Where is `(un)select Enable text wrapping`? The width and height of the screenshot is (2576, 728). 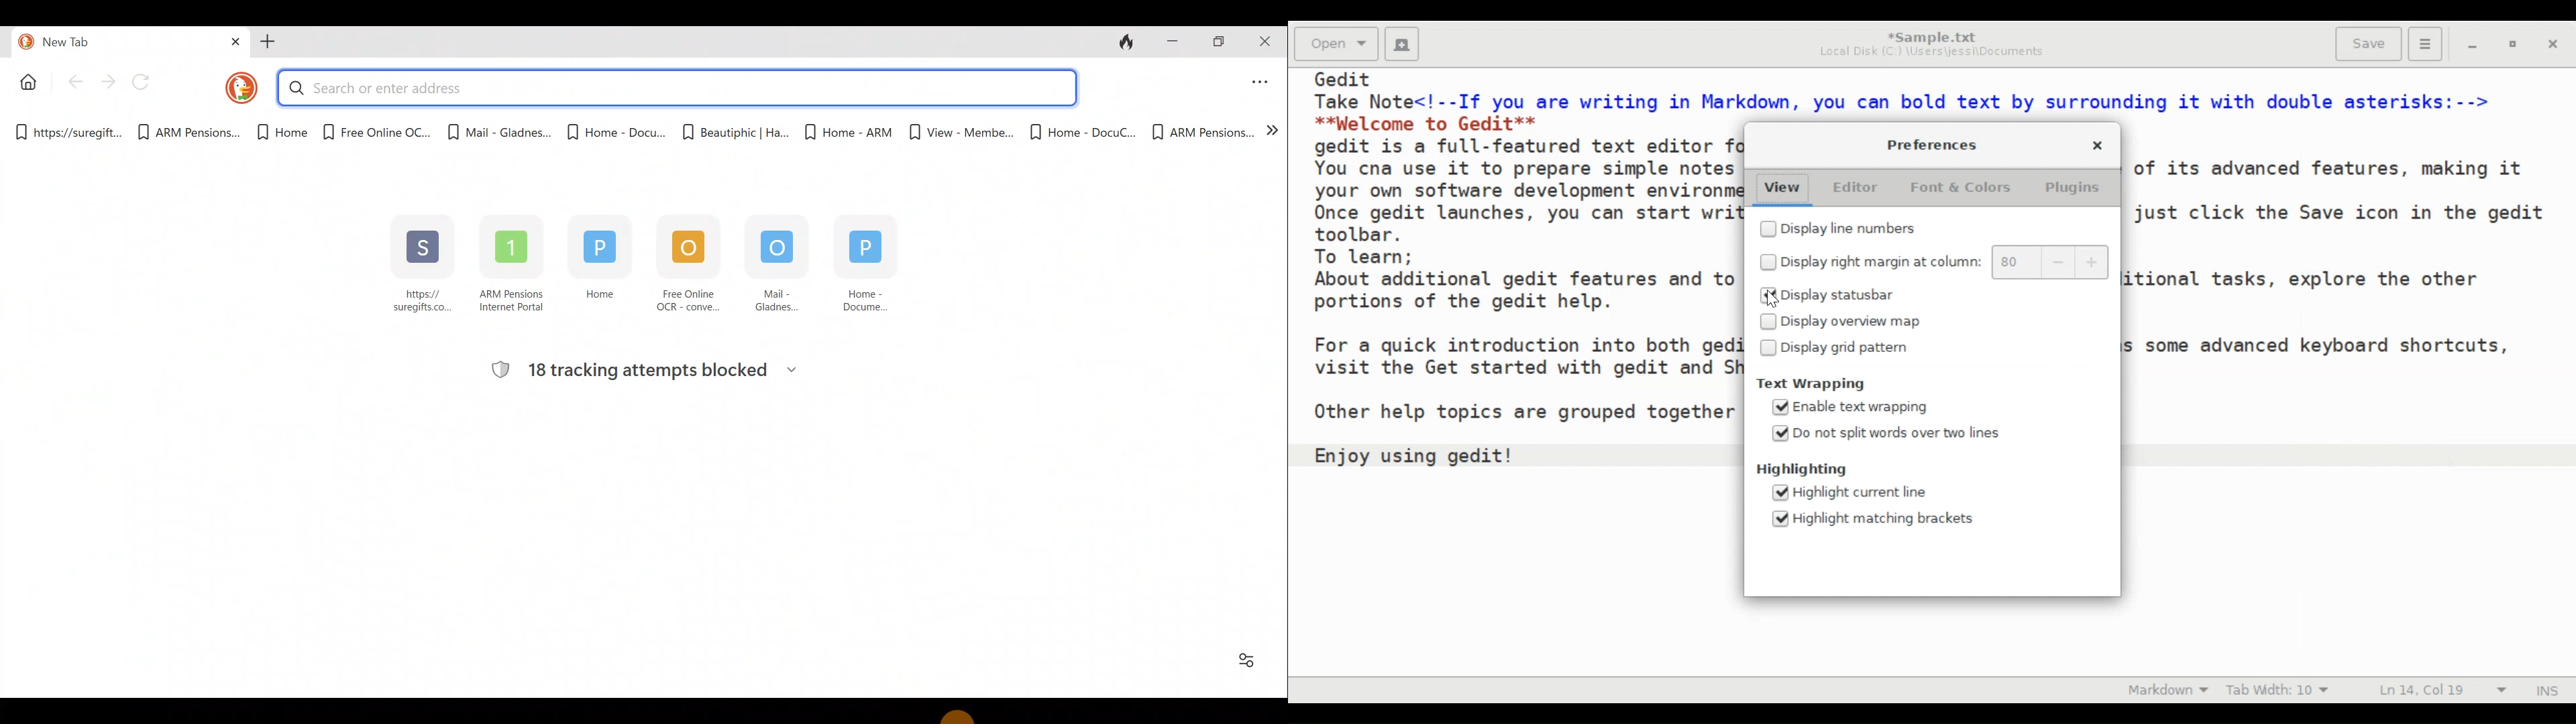 (un)select Enable text wrapping is located at coordinates (1858, 408).